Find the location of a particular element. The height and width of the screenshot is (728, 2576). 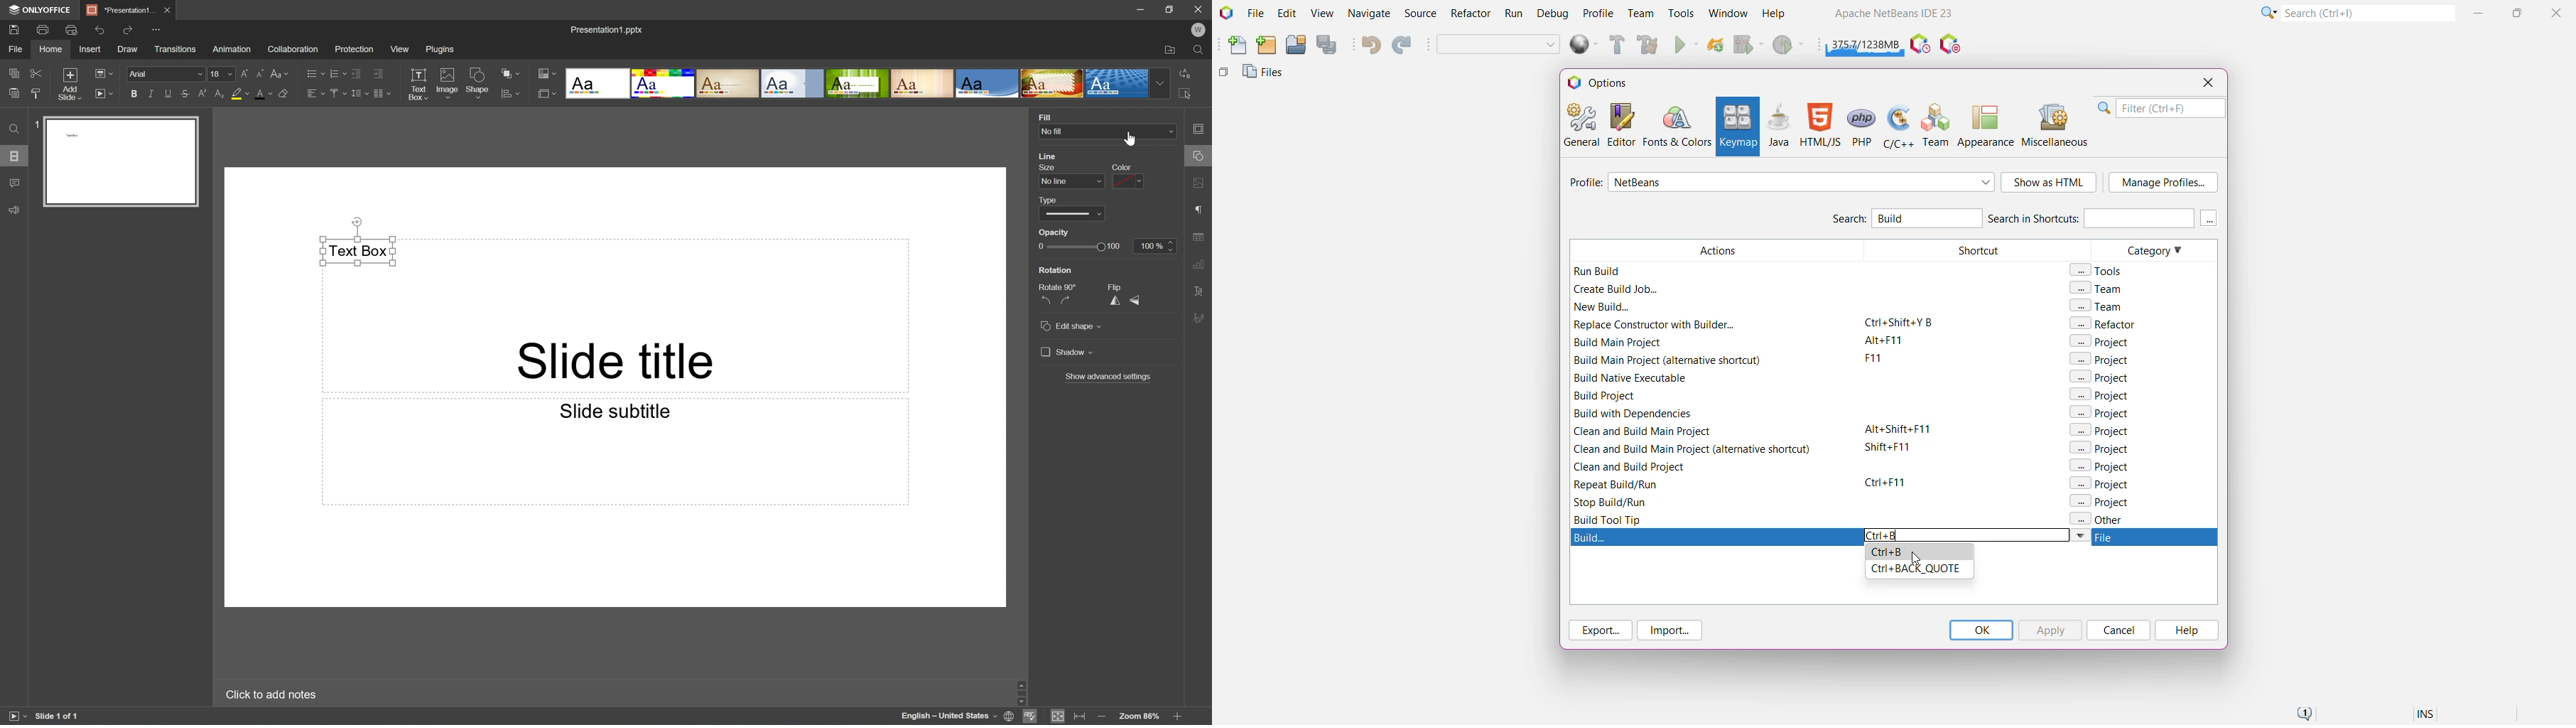

Superscript is located at coordinates (199, 93).